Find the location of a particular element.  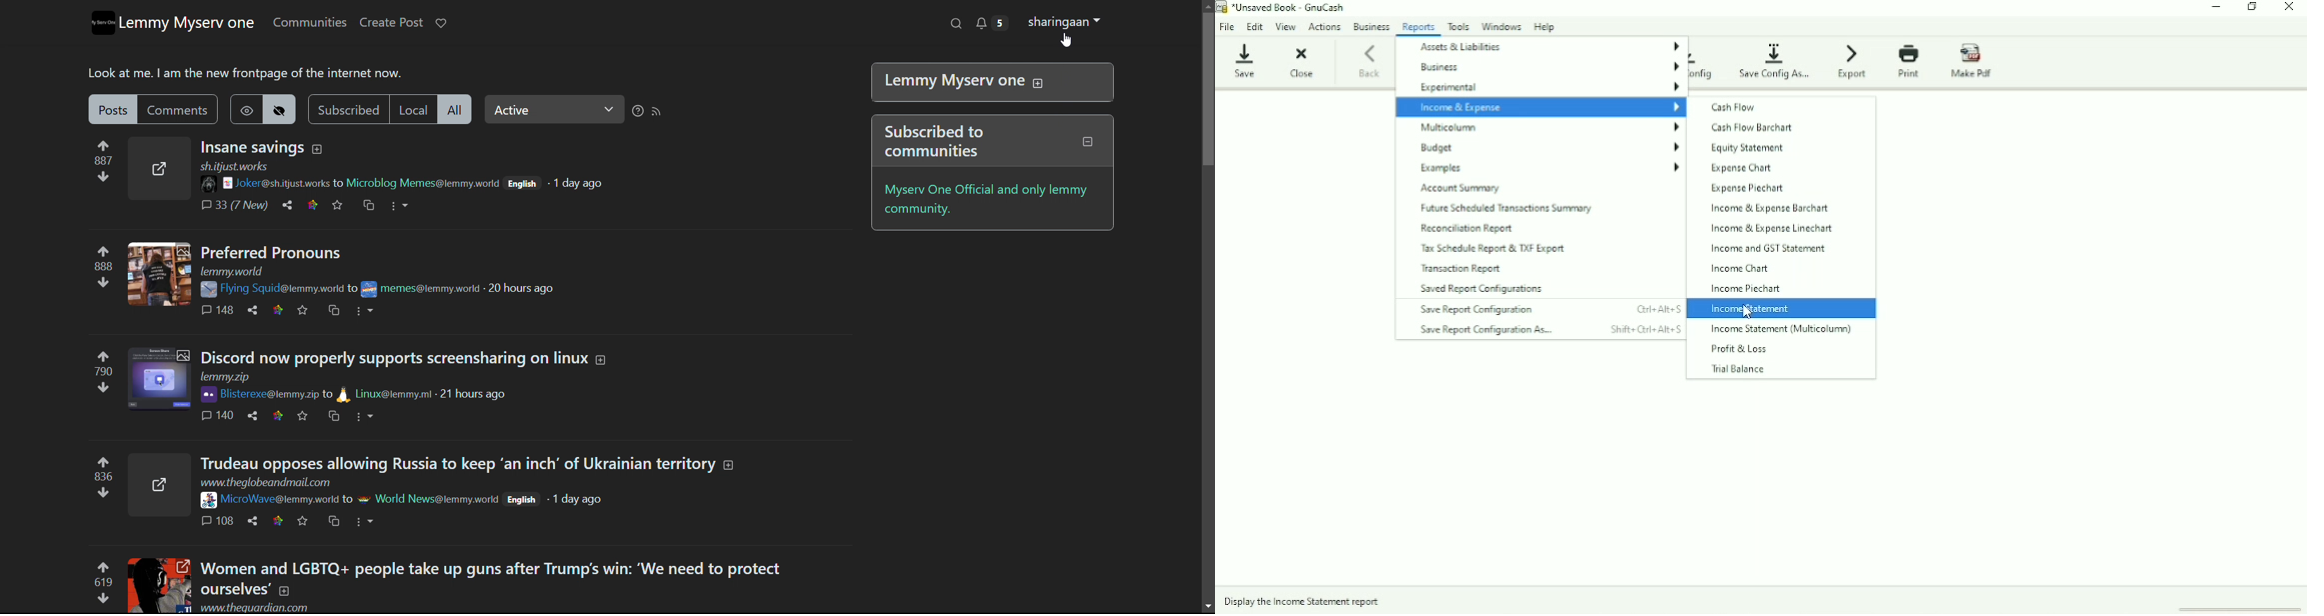

Edit is located at coordinates (1255, 25).